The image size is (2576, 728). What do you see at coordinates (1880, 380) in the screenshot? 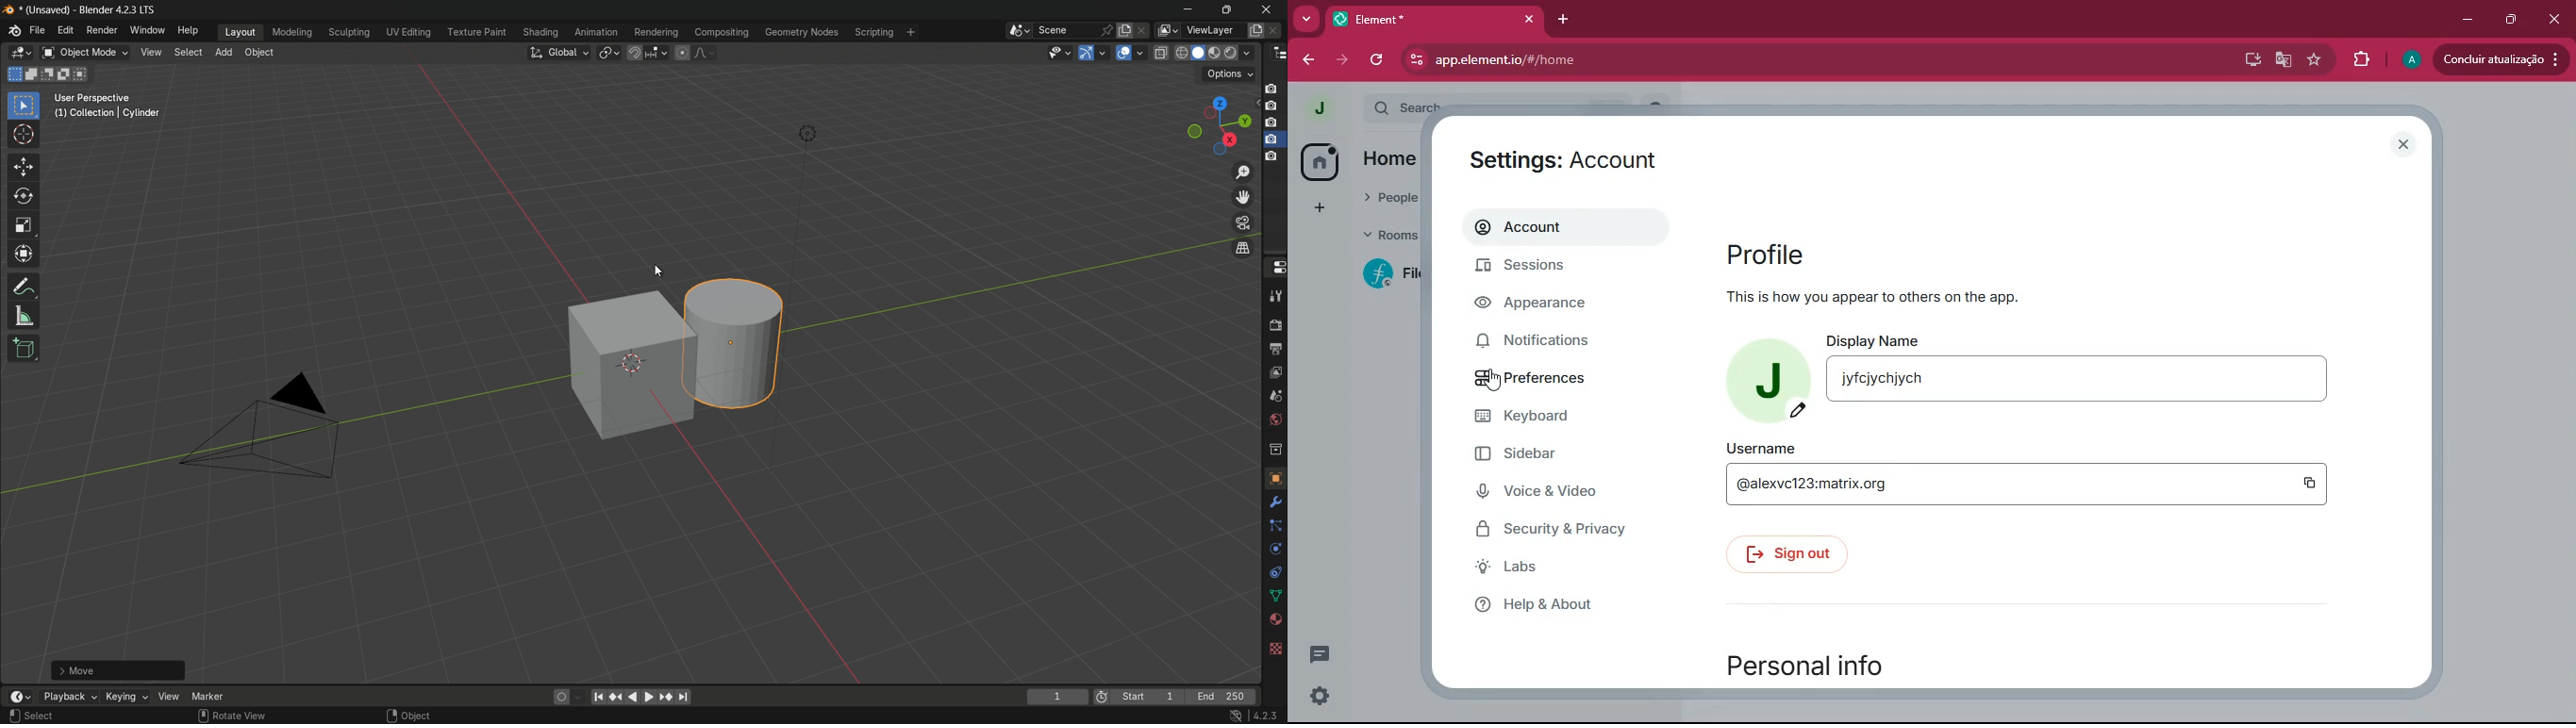
I see `| iyfciychjych` at bounding box center [1880, 380].